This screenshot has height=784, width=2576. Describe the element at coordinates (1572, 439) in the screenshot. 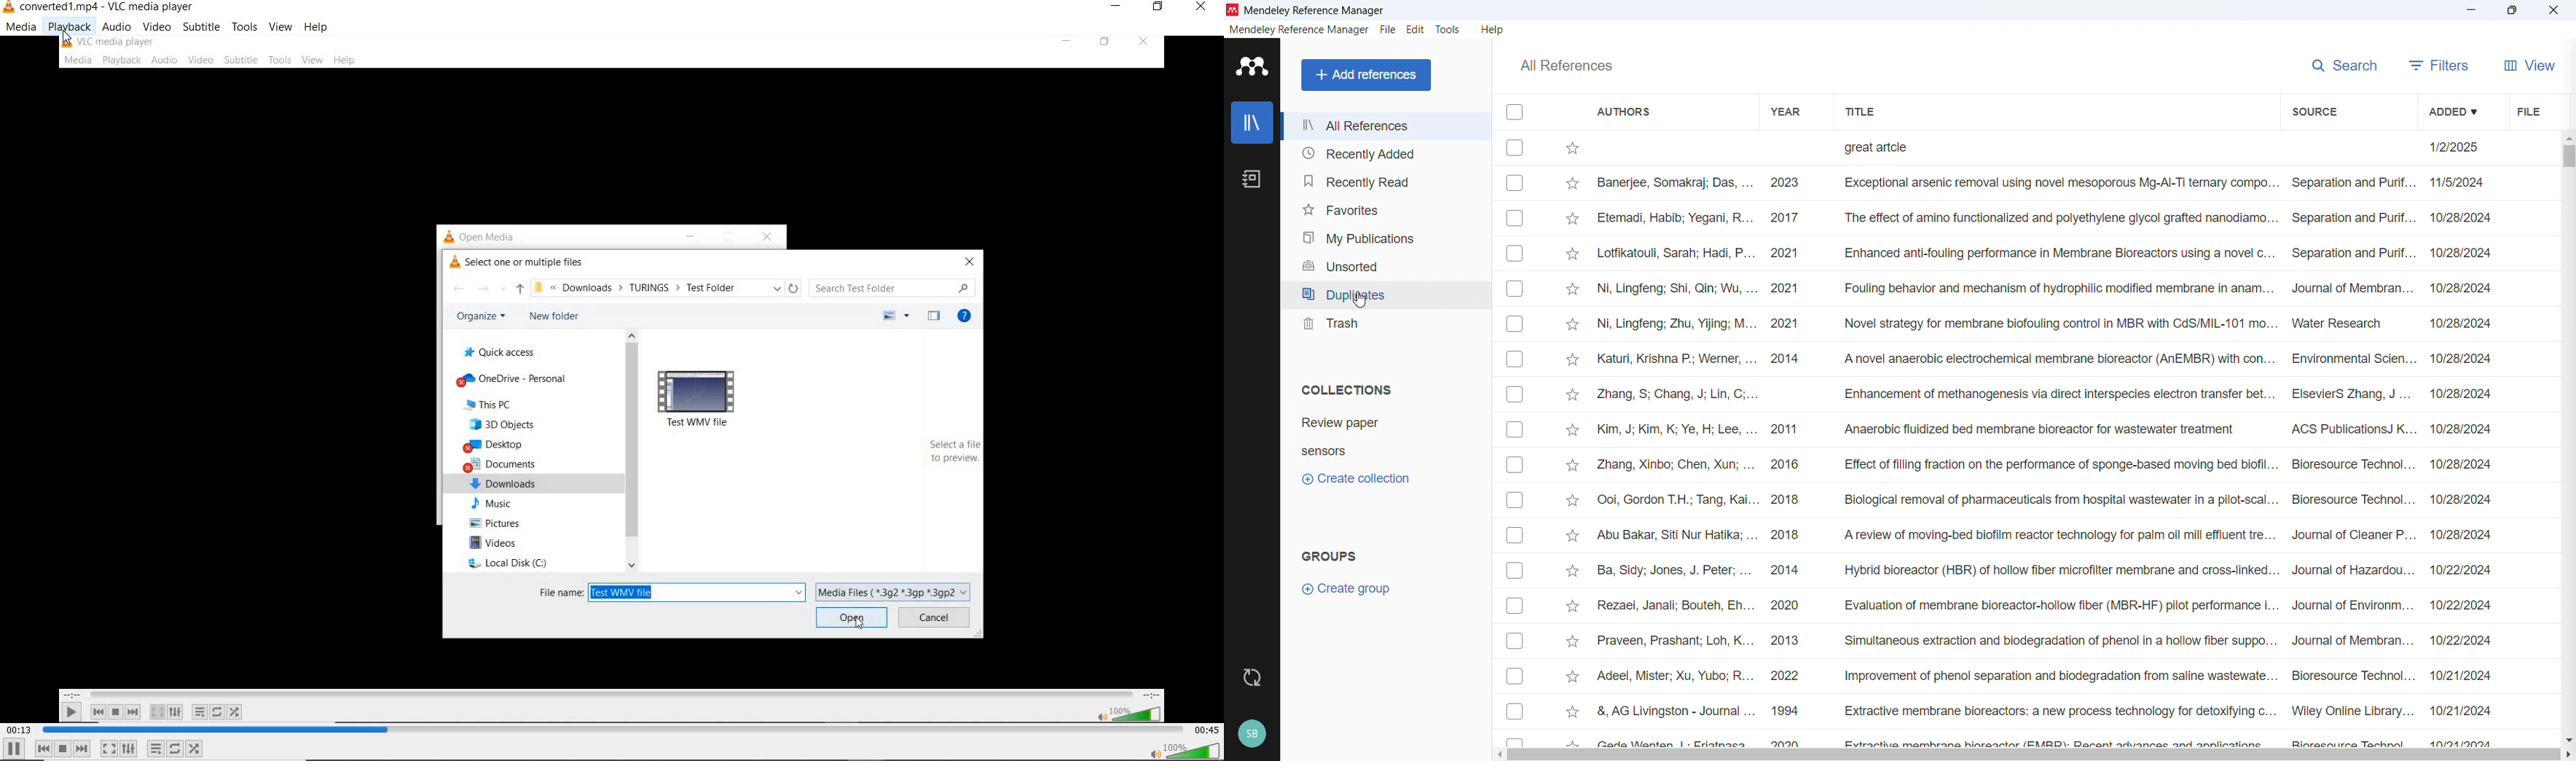

I see `Star Mark individual entries ` at that location.